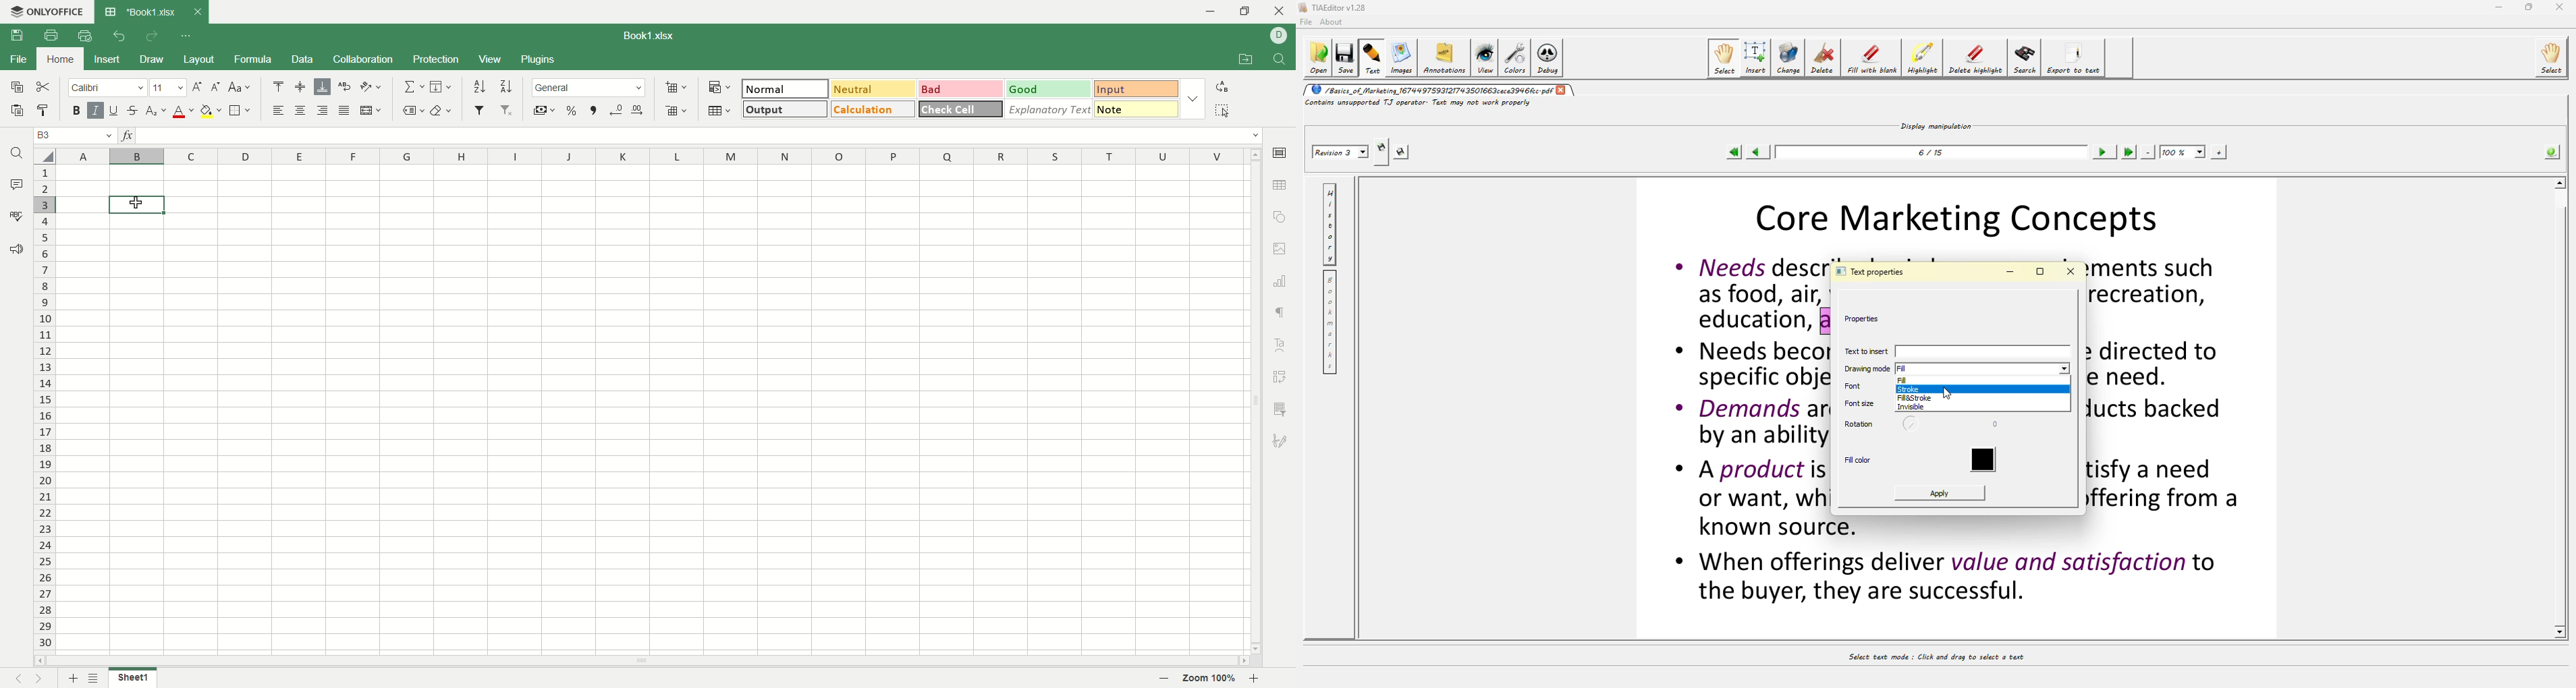  What do you see at coordinates (571, 111) in the screenshot?
I see `percent style` at bounding box center [571, 111].